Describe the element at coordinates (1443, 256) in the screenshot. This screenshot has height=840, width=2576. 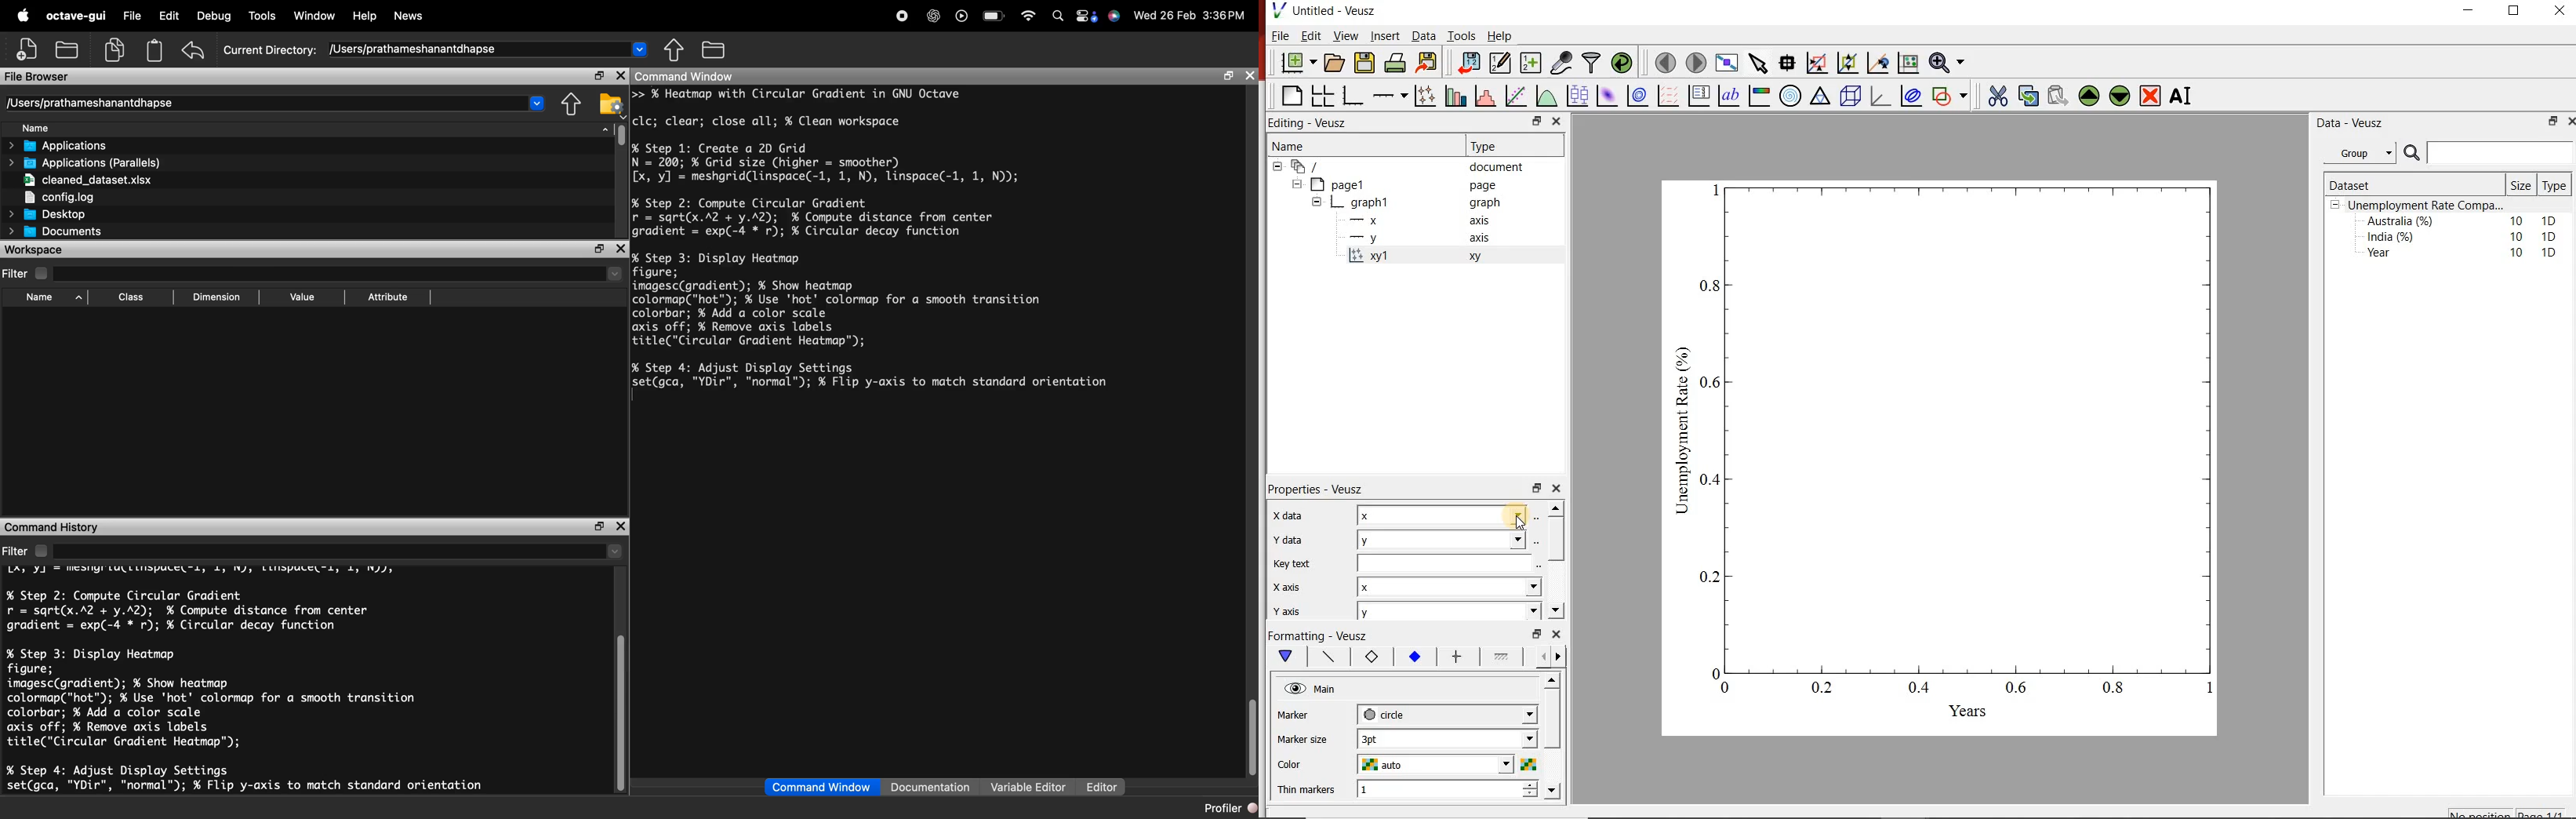
I see `xy 1 xy` at that location.